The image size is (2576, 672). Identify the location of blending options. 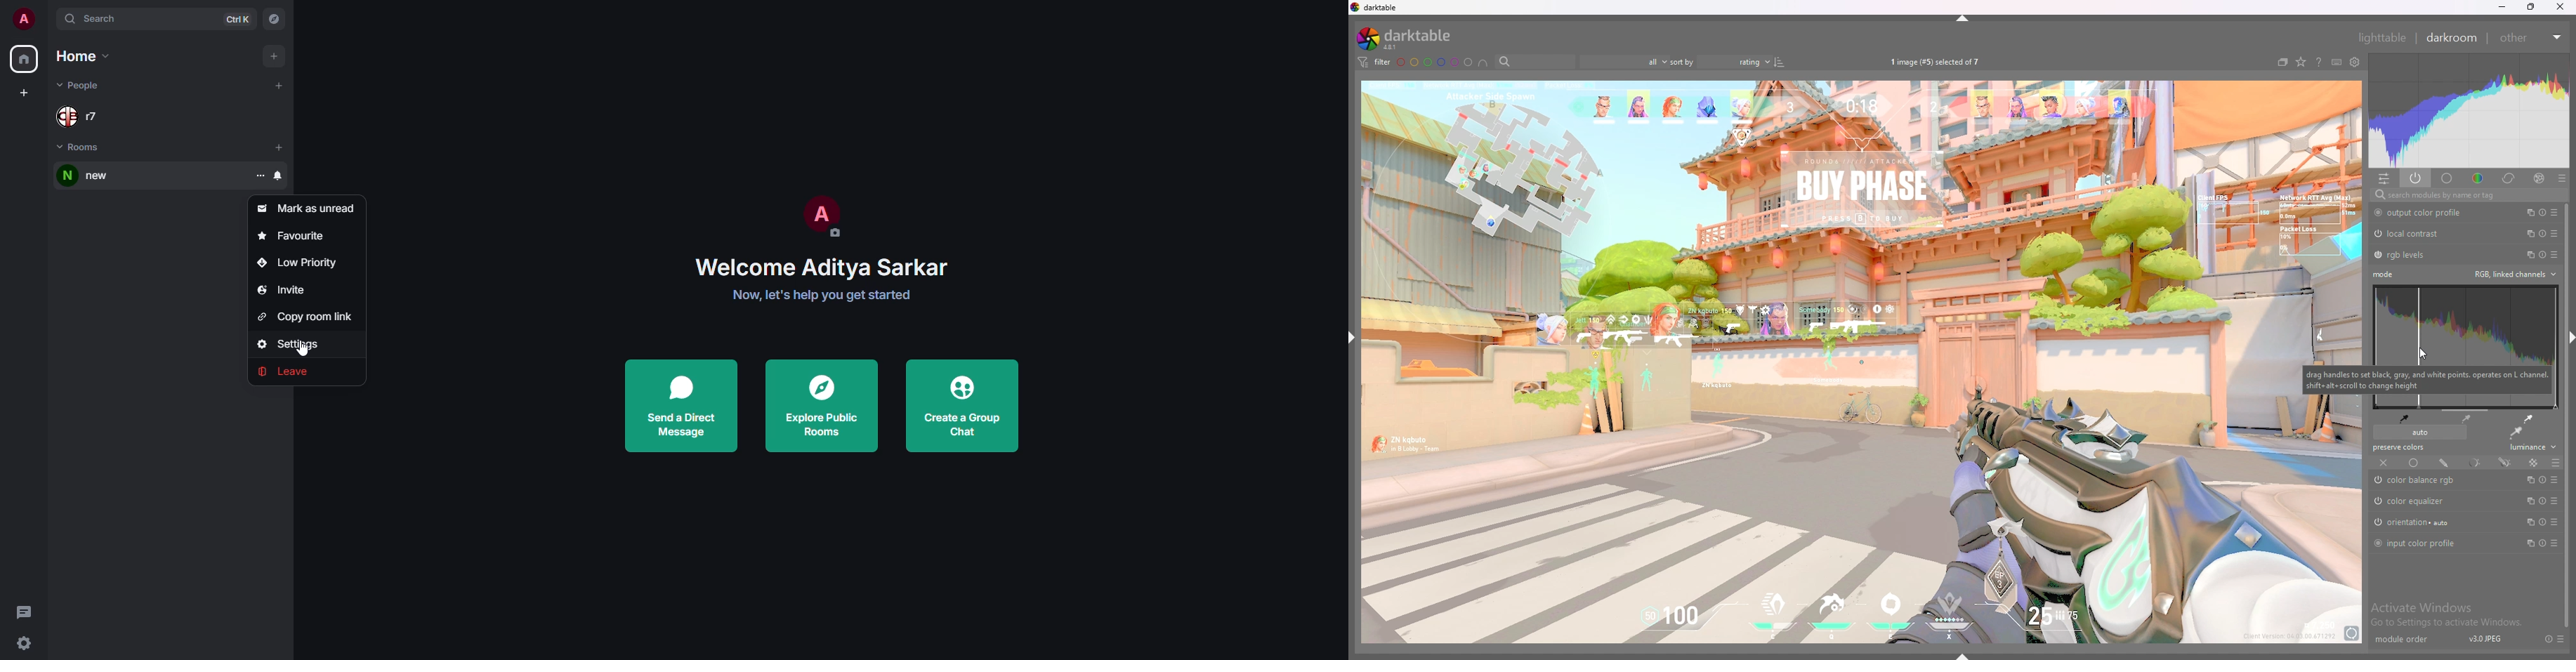
(2557, 462).